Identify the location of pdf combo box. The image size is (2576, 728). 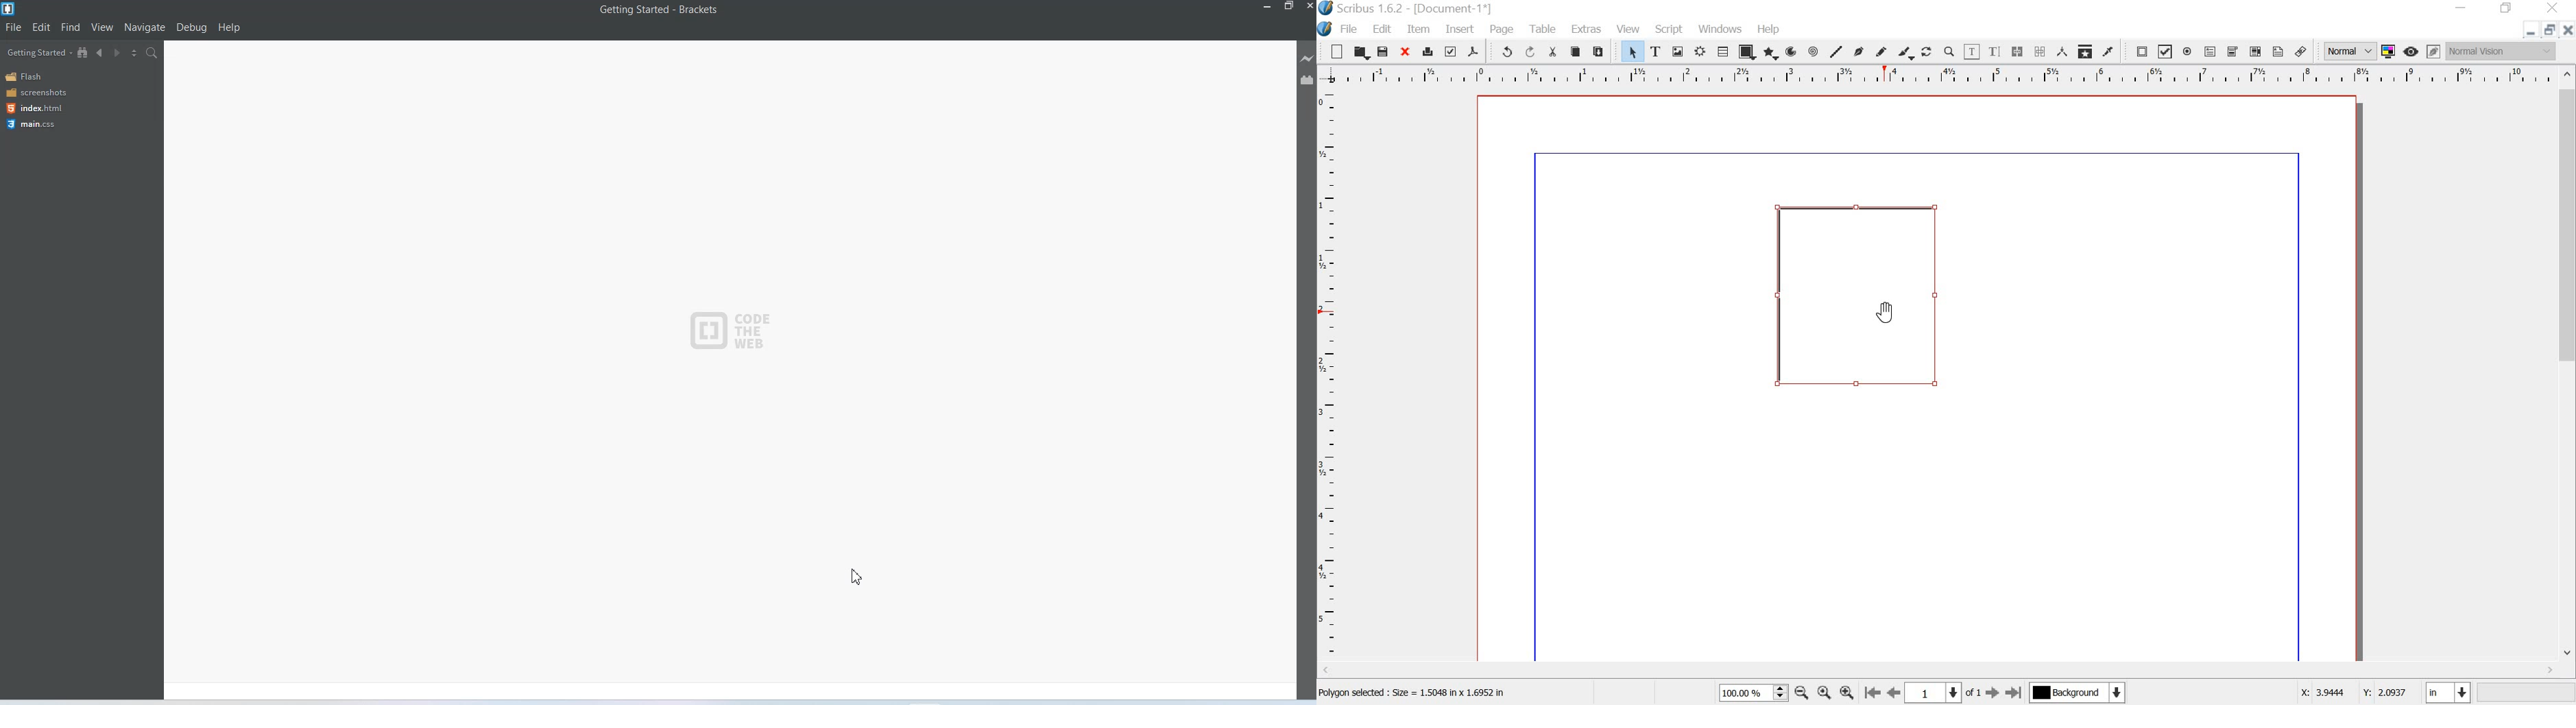
(2234, 53).